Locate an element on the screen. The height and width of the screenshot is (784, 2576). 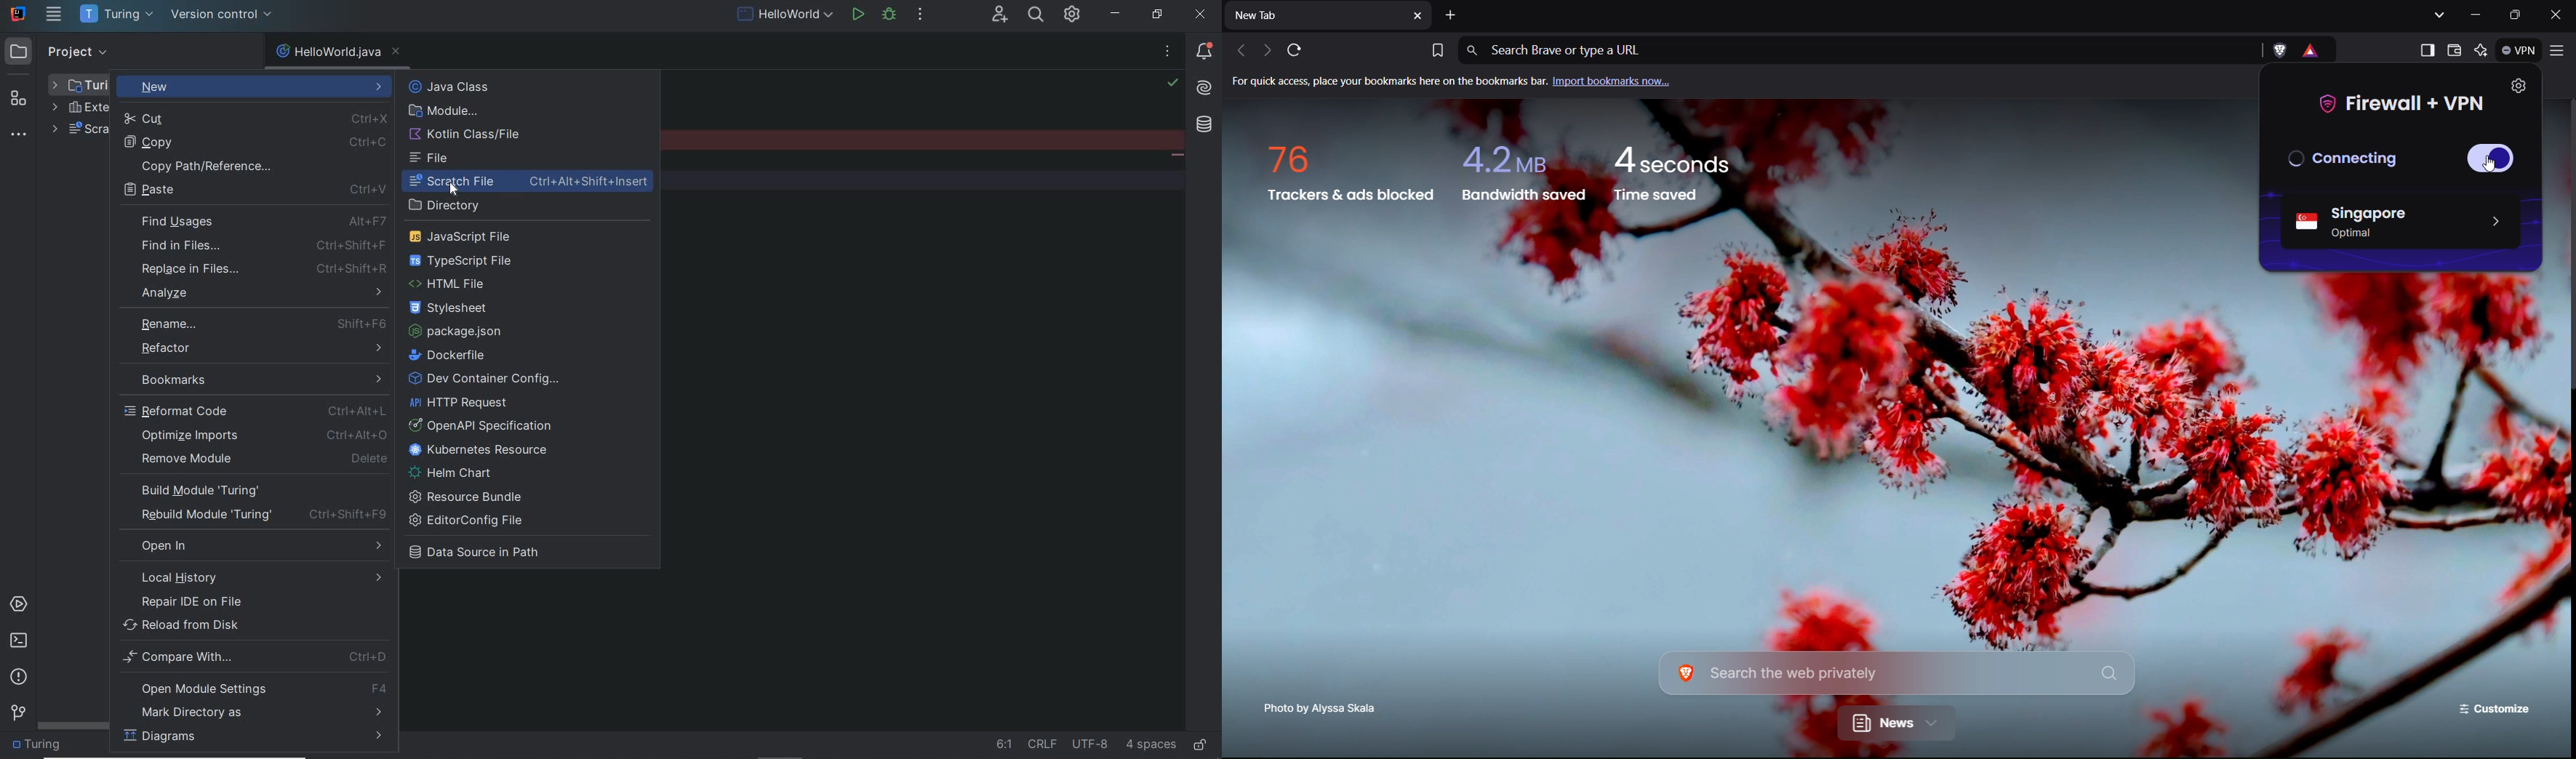
Button is located at coordinates (2497, 159).